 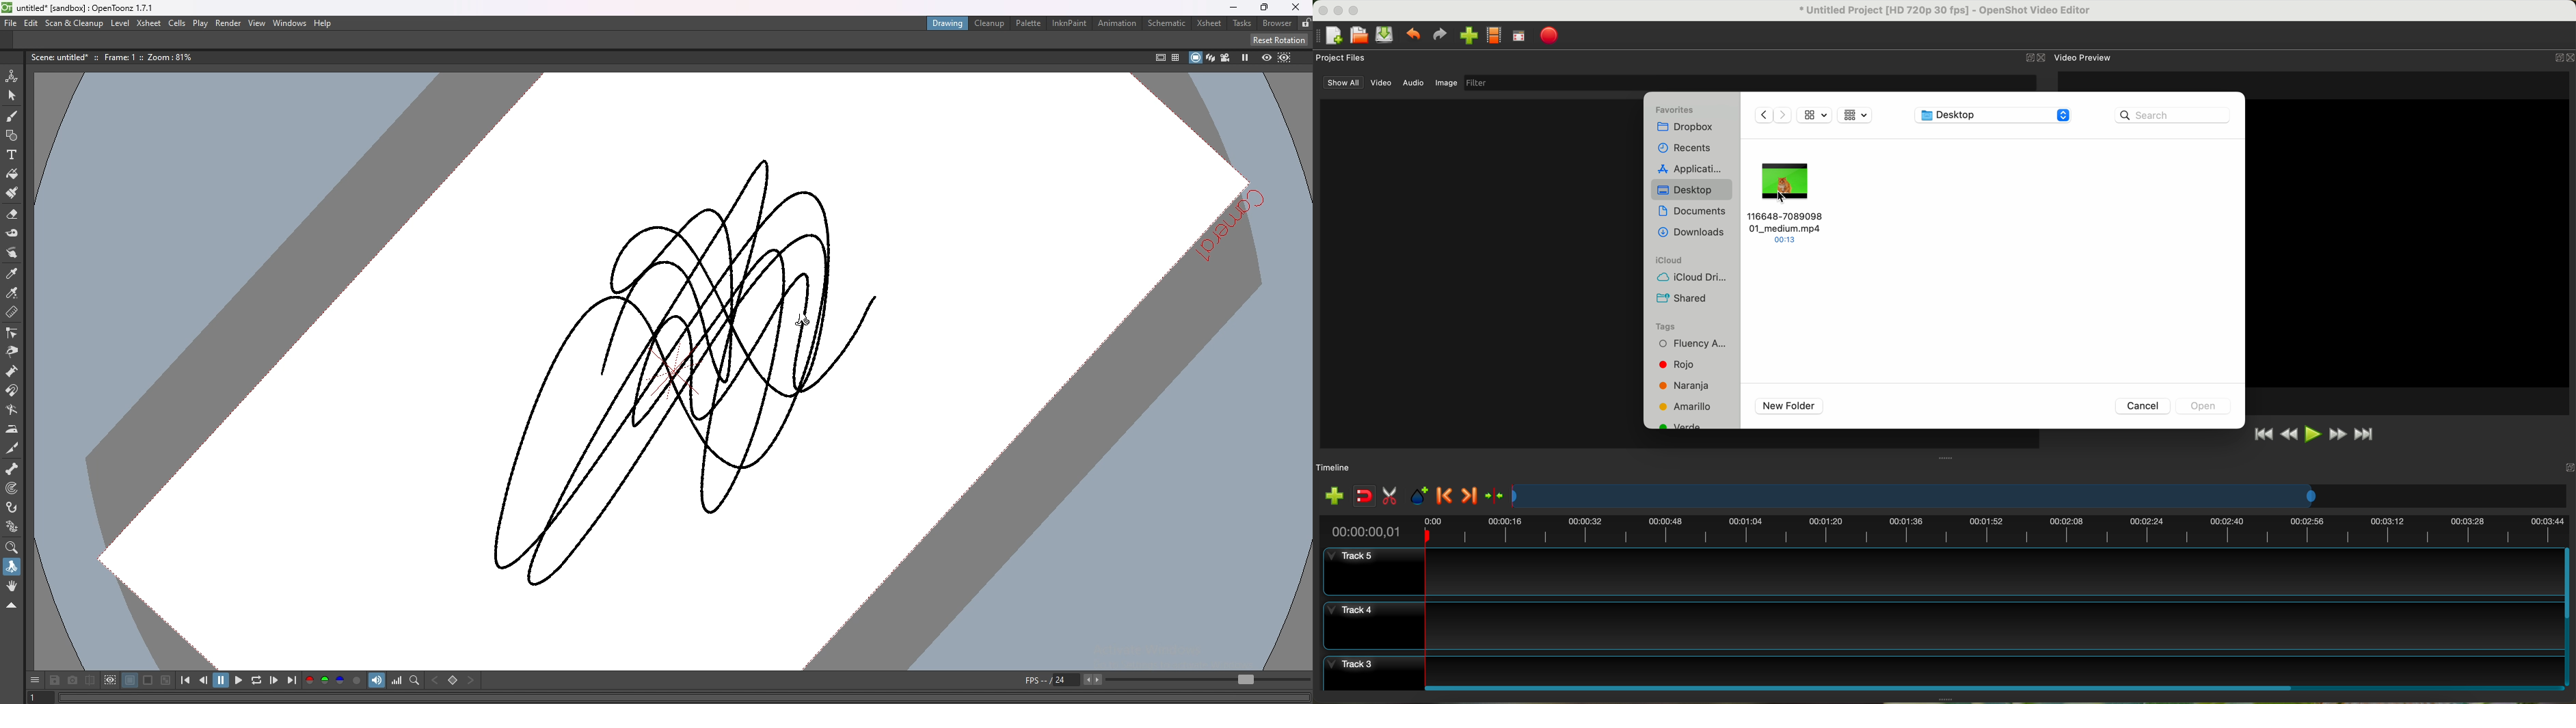 I want to click on previous key, so click(x=435, y=680).